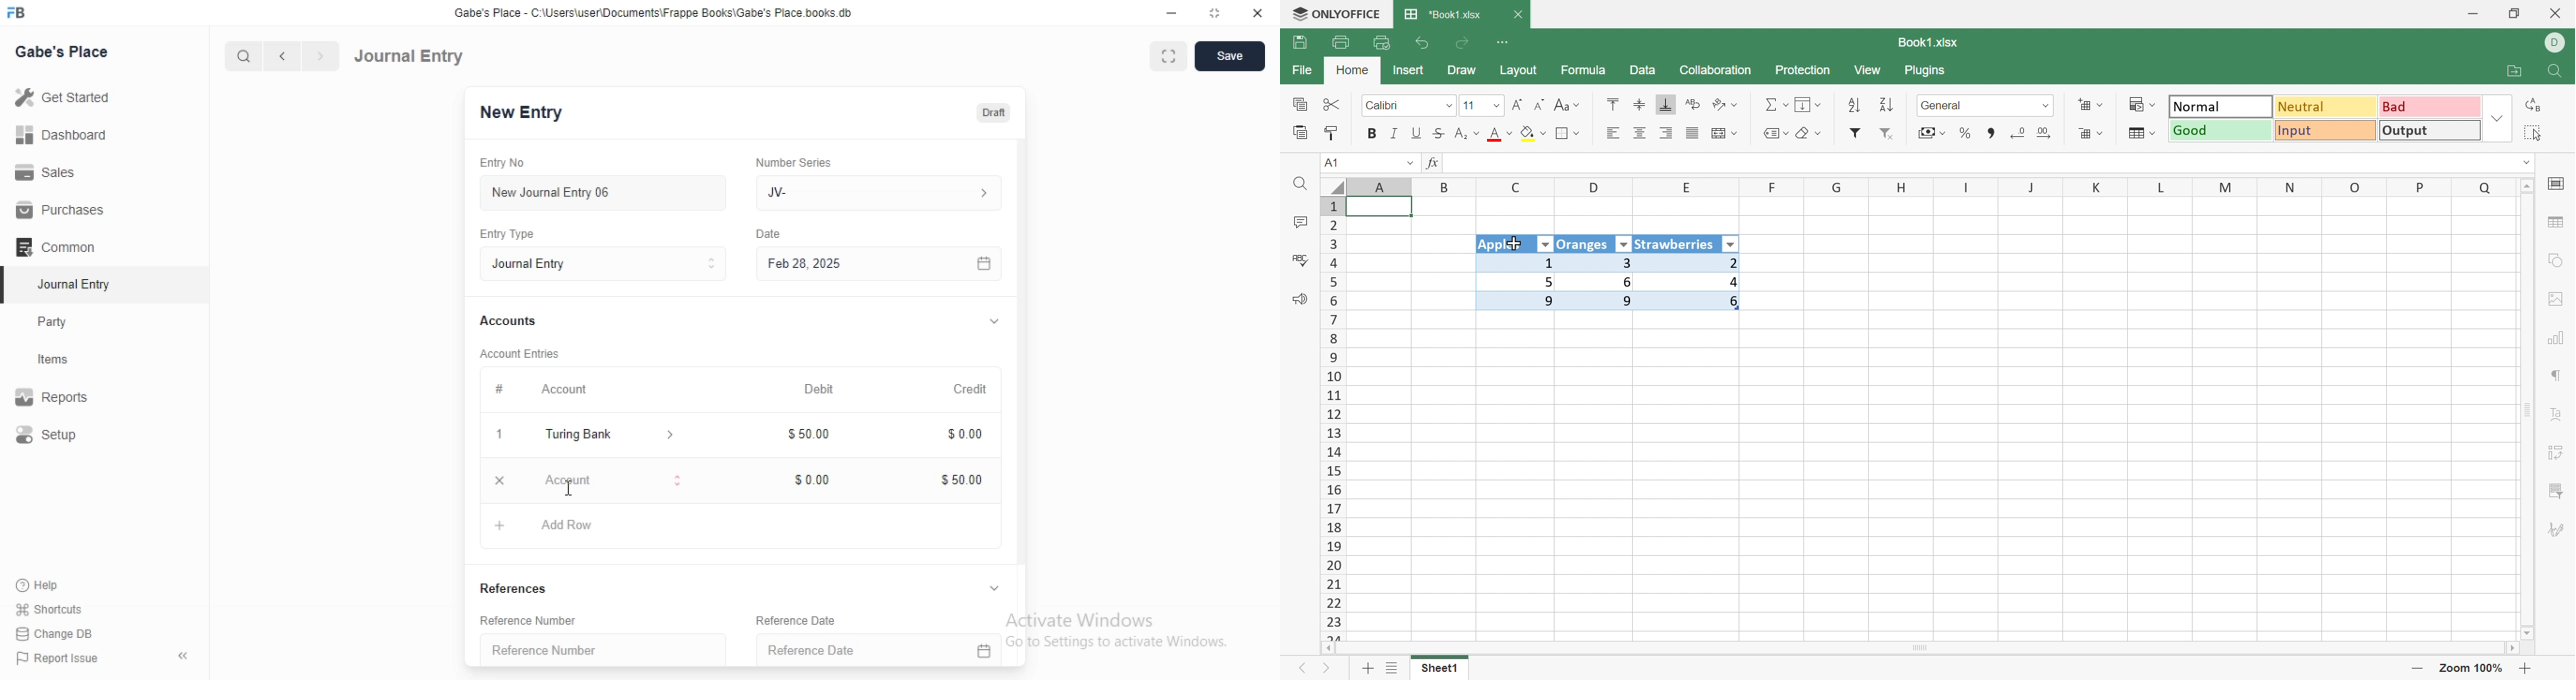 Image resolution: width=2576 pixels, height=700 pixels. I want to click on Account, so click(549, 391).